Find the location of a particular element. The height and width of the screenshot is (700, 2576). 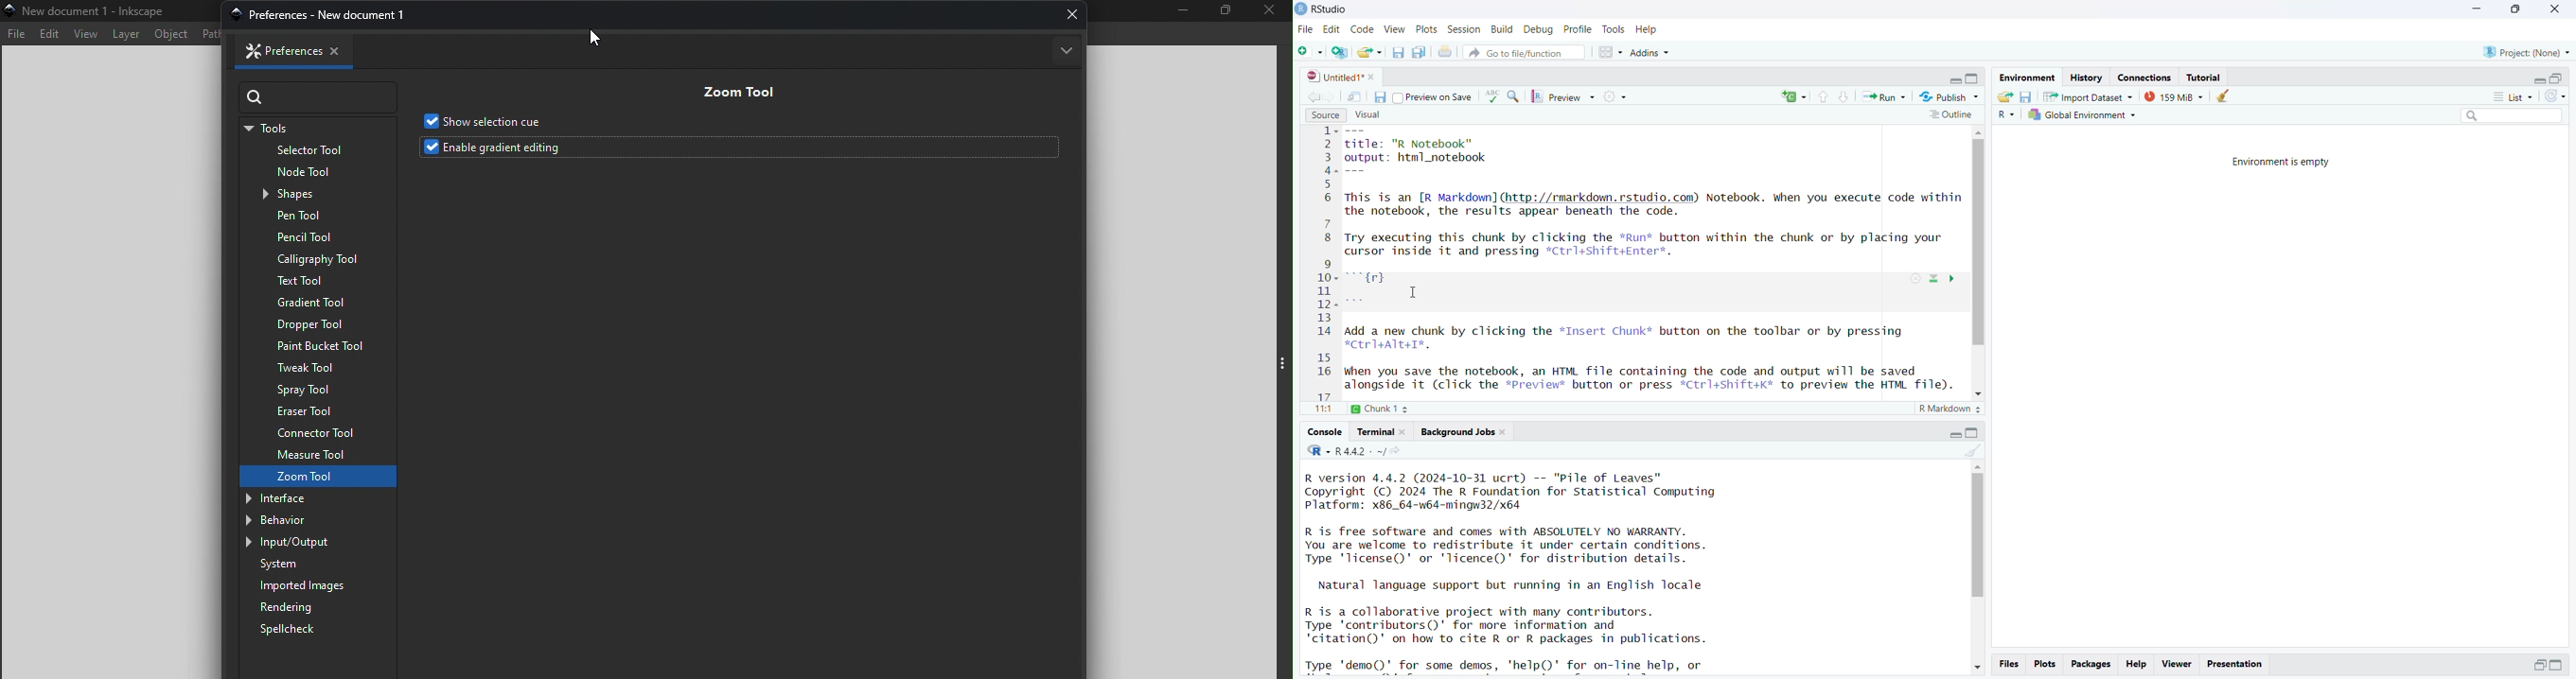

code is located at coordinates (1364, 29).